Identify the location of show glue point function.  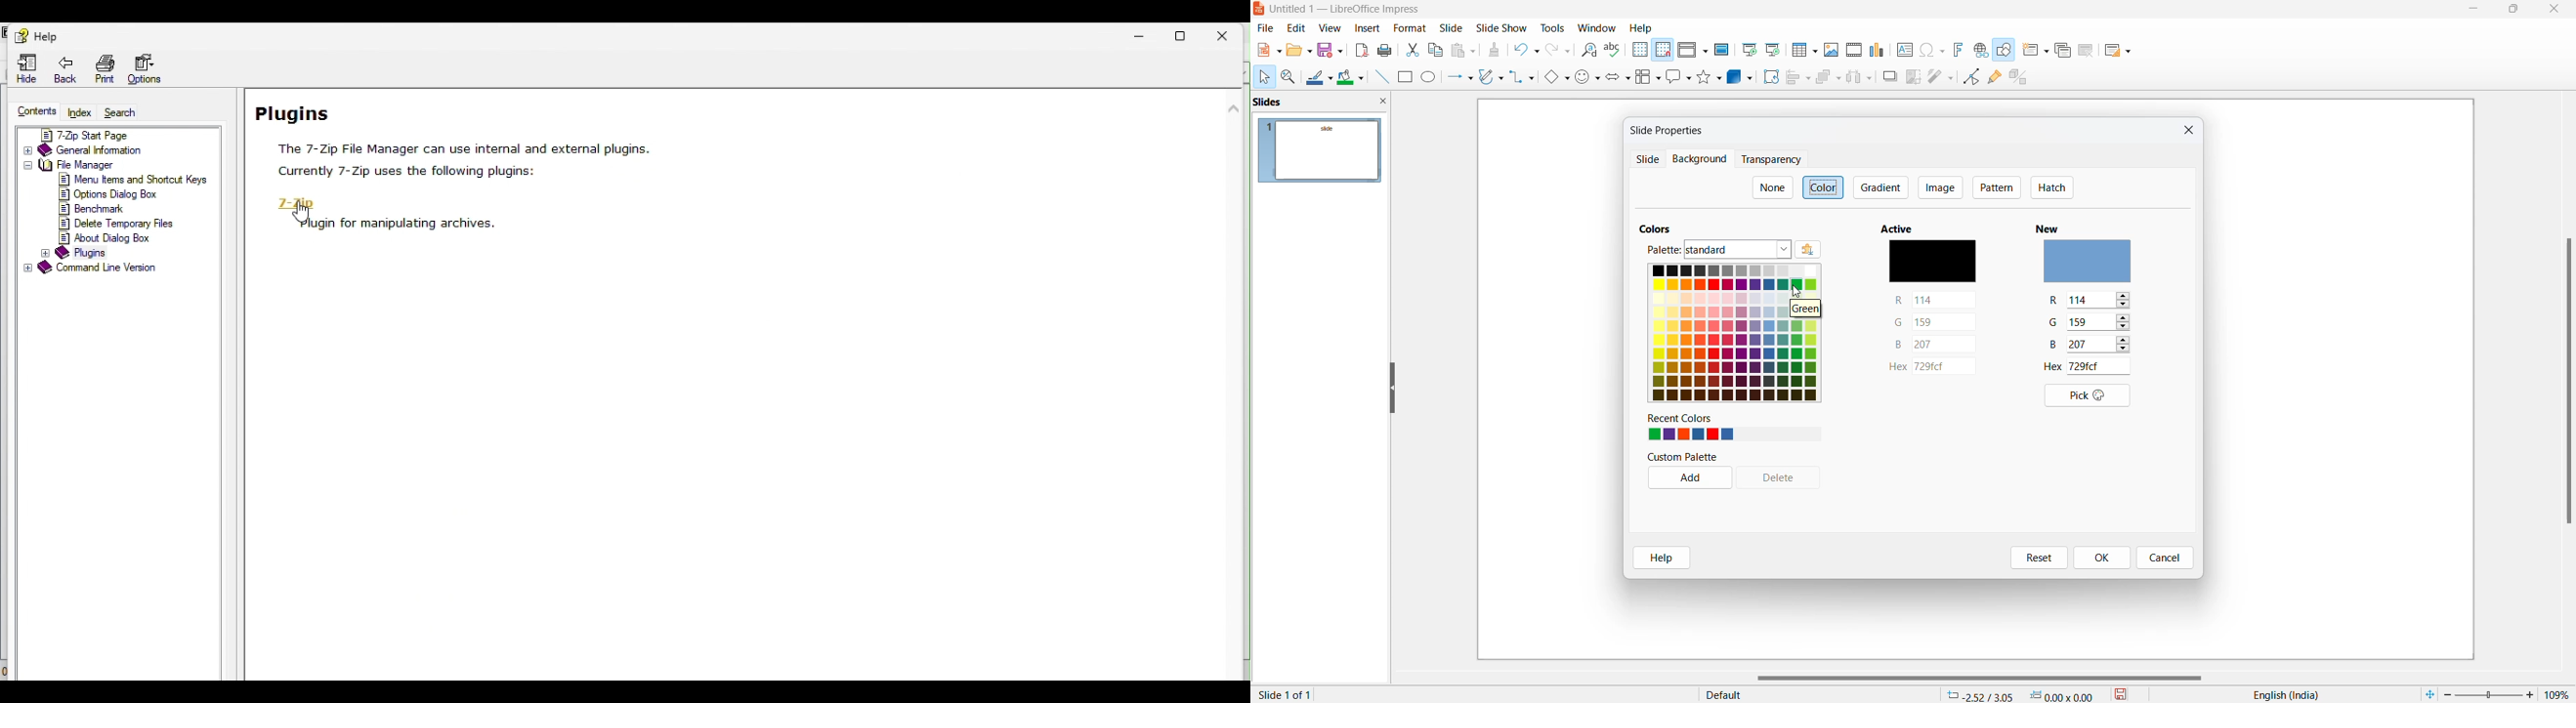
(1996, 79).